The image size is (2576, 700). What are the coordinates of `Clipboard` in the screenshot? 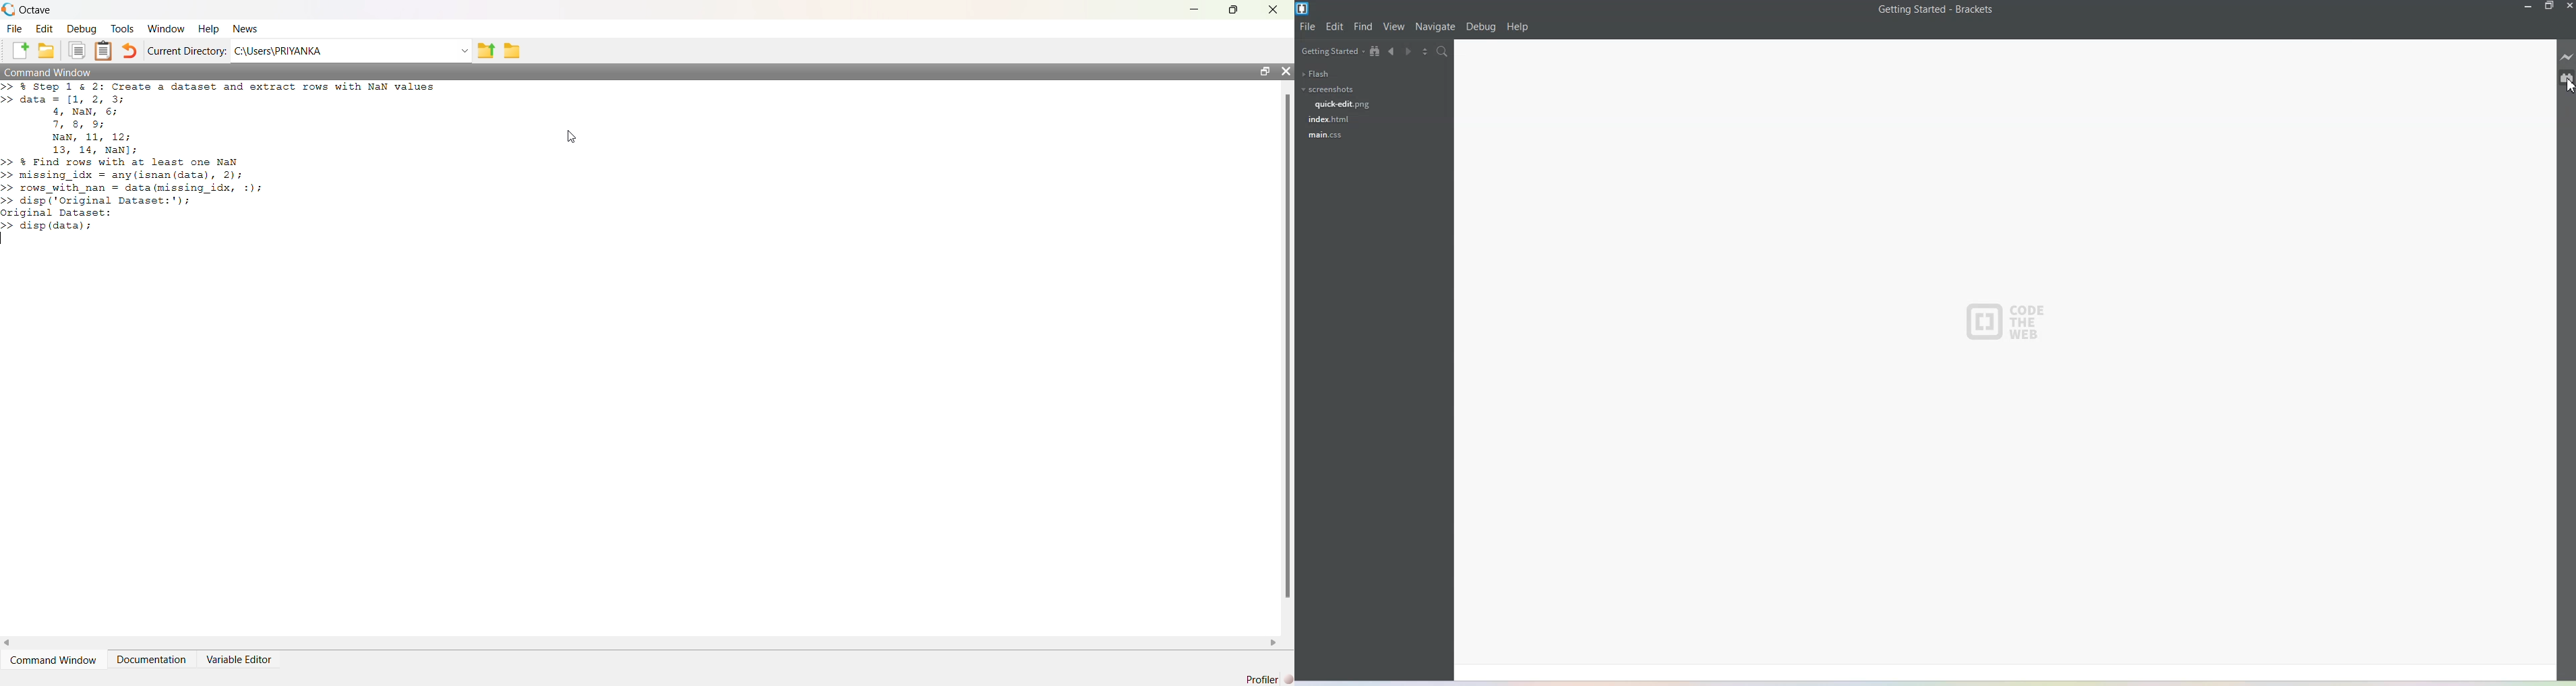 It's located at (102, 51).